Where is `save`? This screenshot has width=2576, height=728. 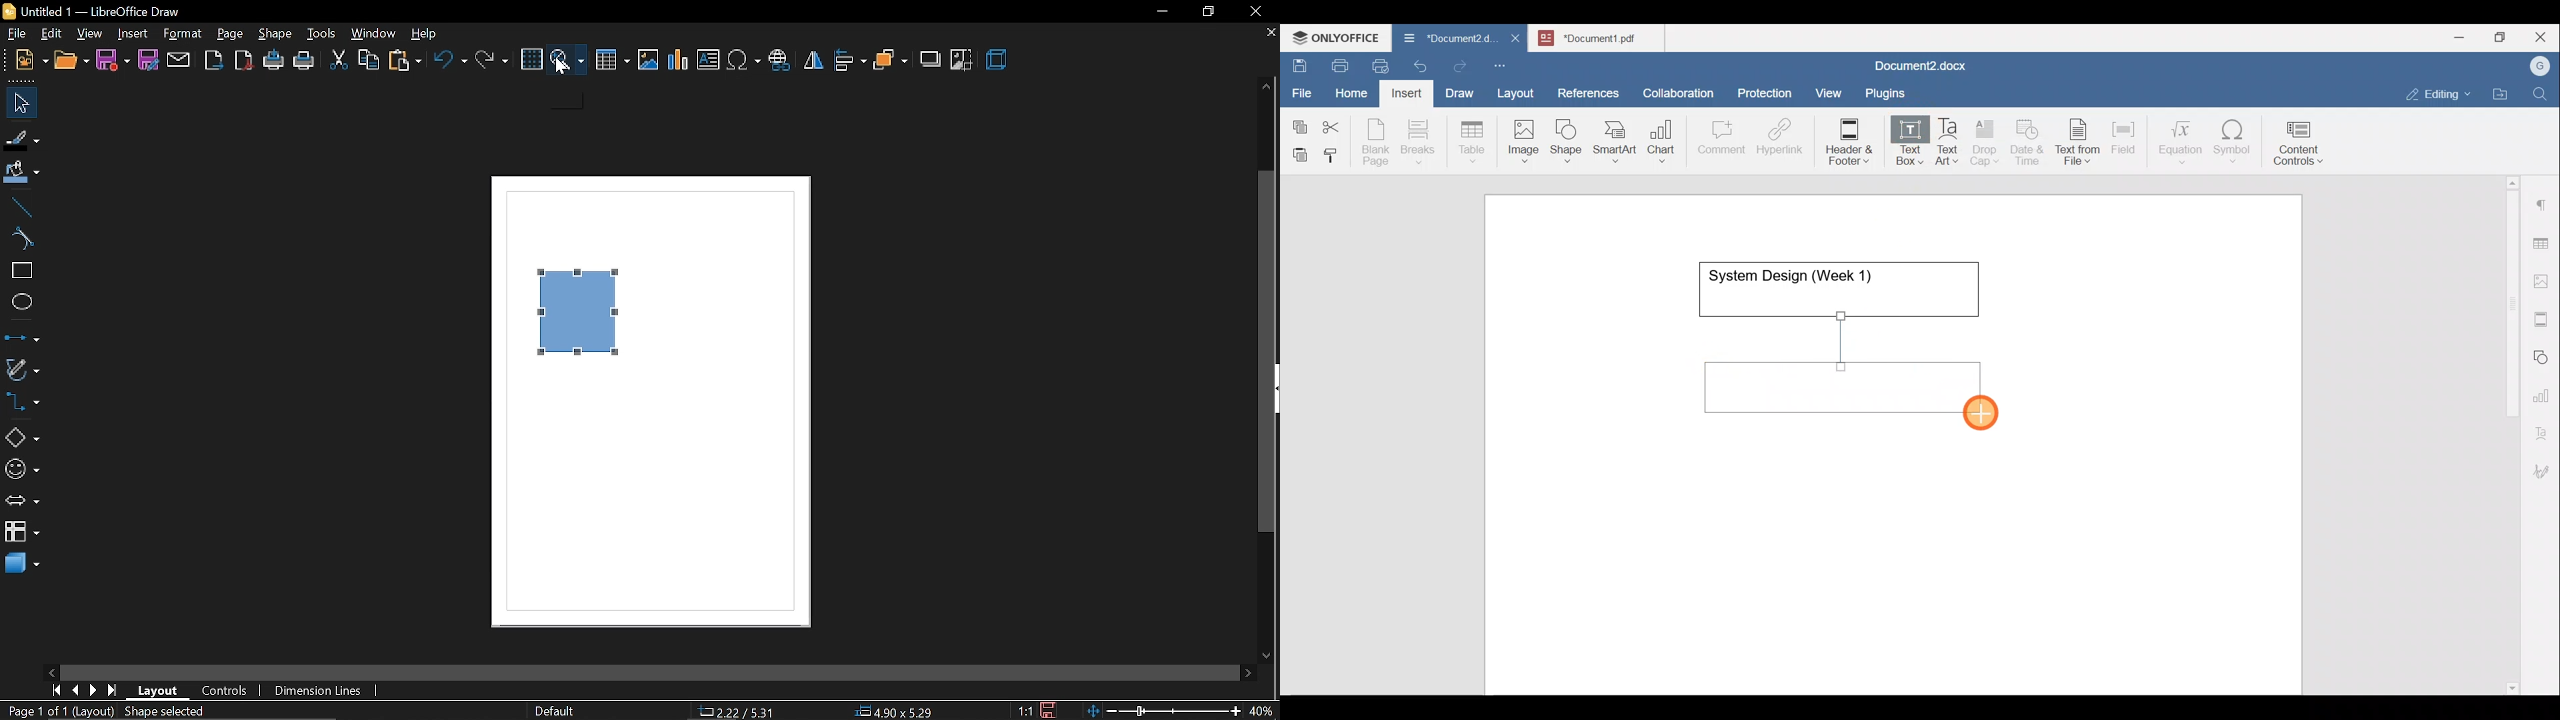 save is located at coordinates (1049, 710).